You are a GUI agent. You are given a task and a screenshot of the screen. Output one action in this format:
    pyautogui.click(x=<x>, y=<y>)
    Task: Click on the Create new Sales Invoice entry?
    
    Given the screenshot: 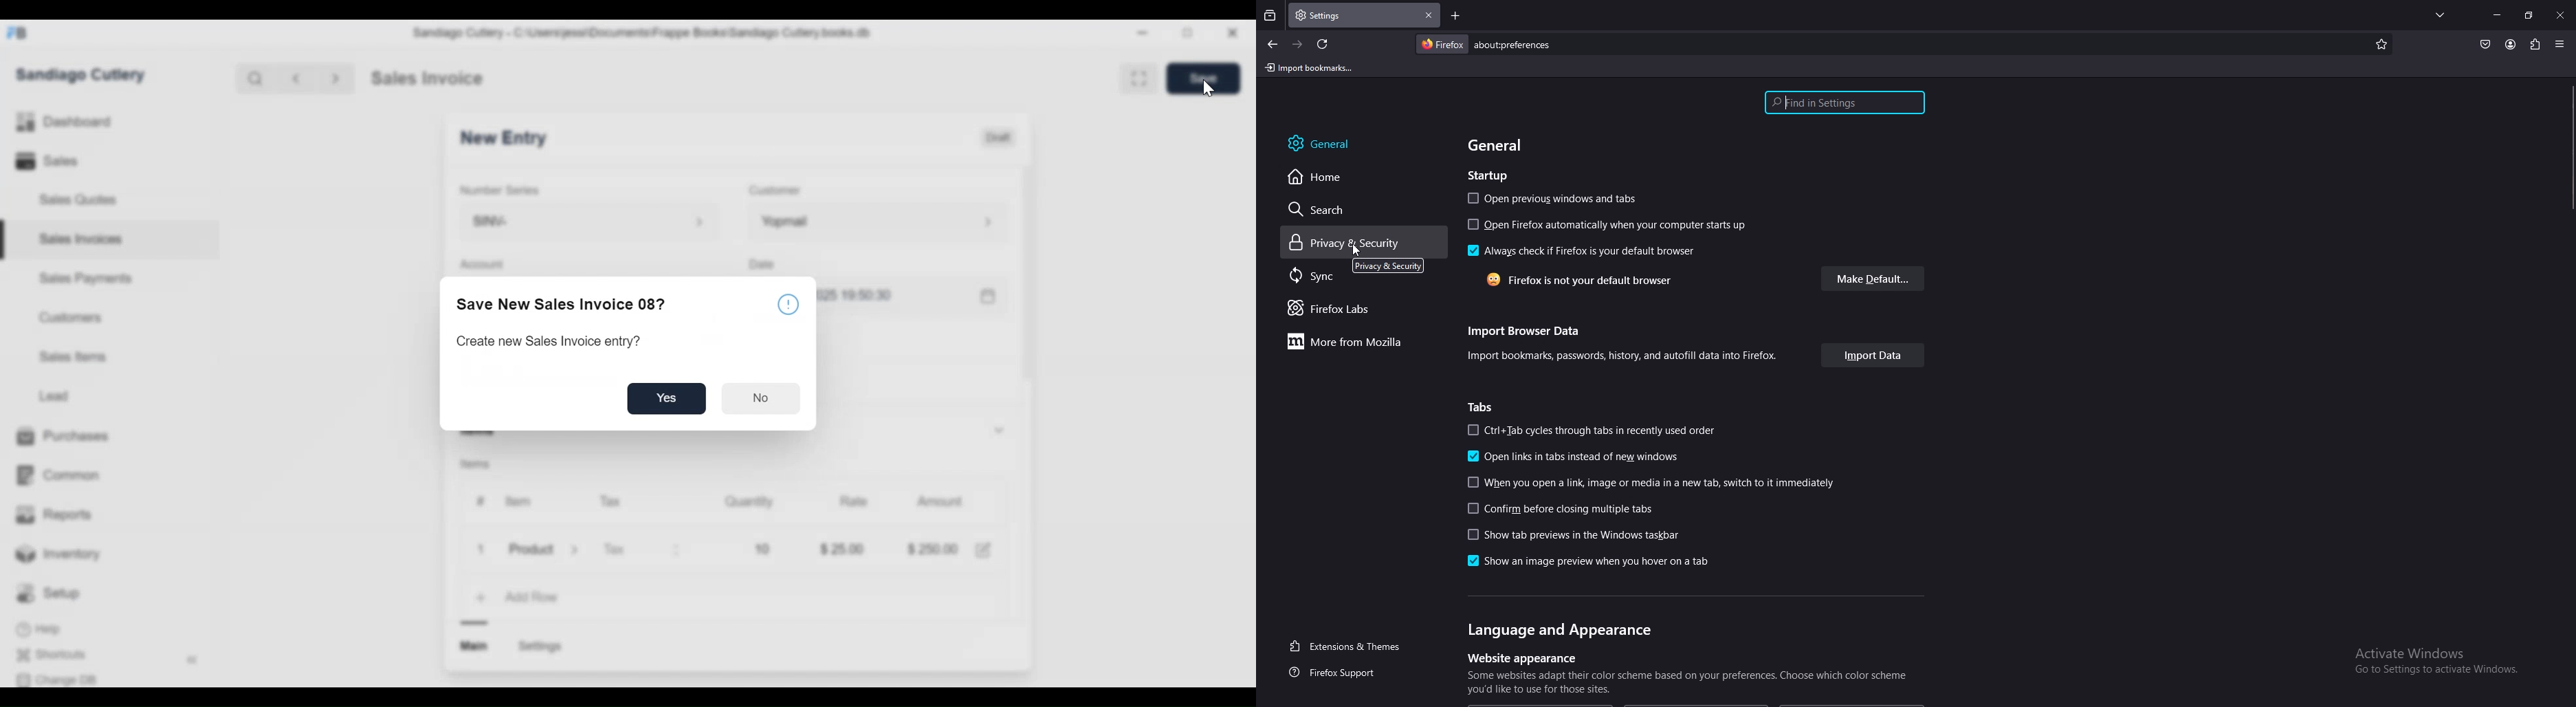 What is the action you would take?
    pyautogui.click(x=550, y=343)
    